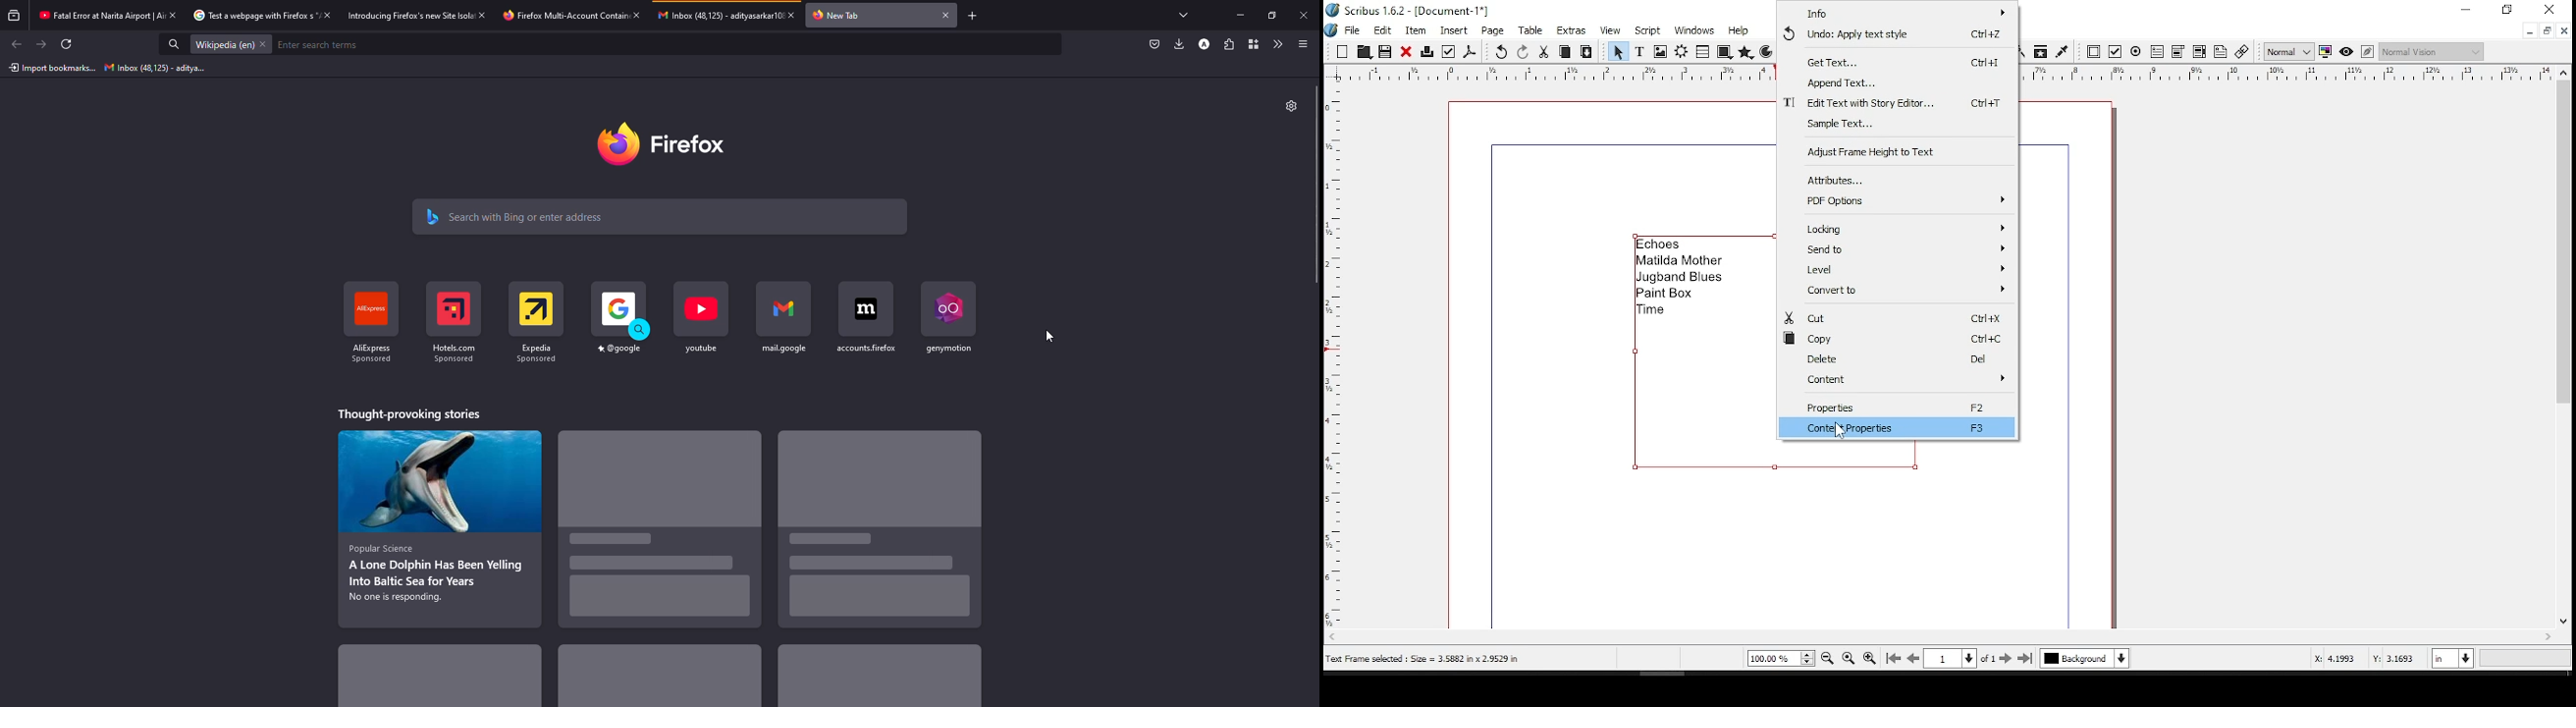 This screenshot has height=728, width=2576. Describe the element at coordinates (1897, 428) in the screenshot. I see `content properties` at that location.